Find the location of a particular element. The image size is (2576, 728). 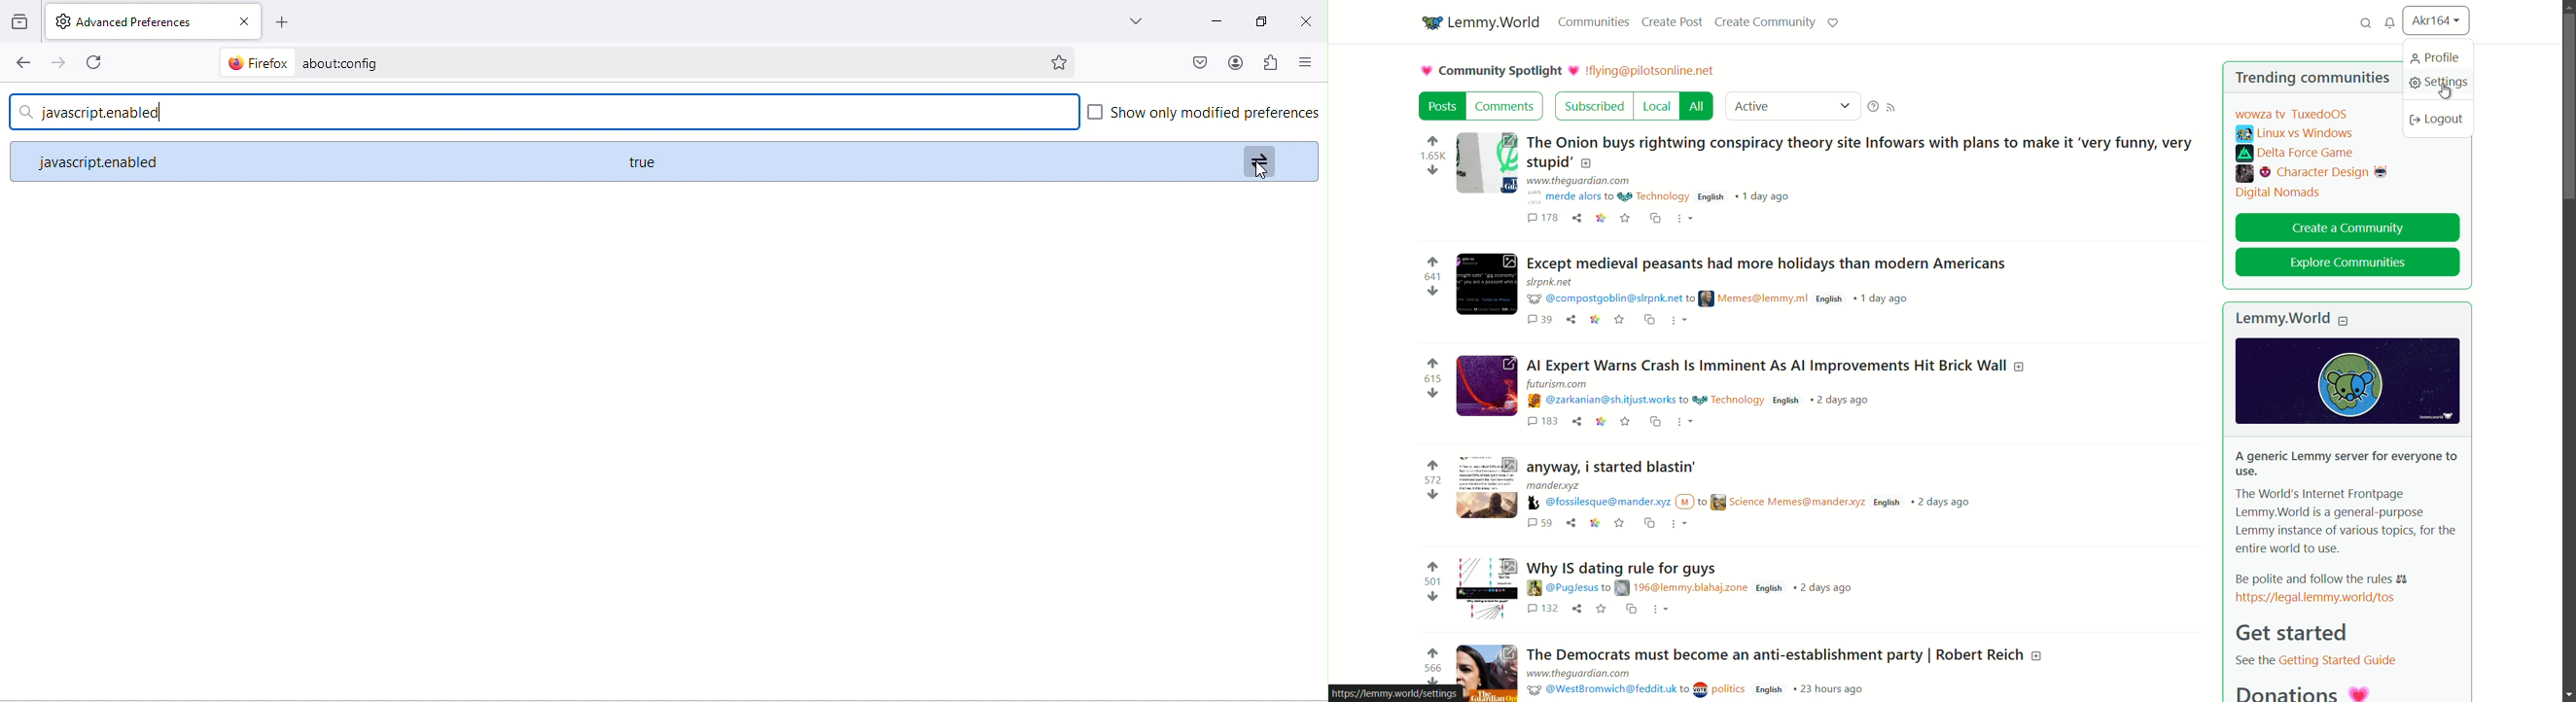

number of votes is located at coordinates (1433, 668).